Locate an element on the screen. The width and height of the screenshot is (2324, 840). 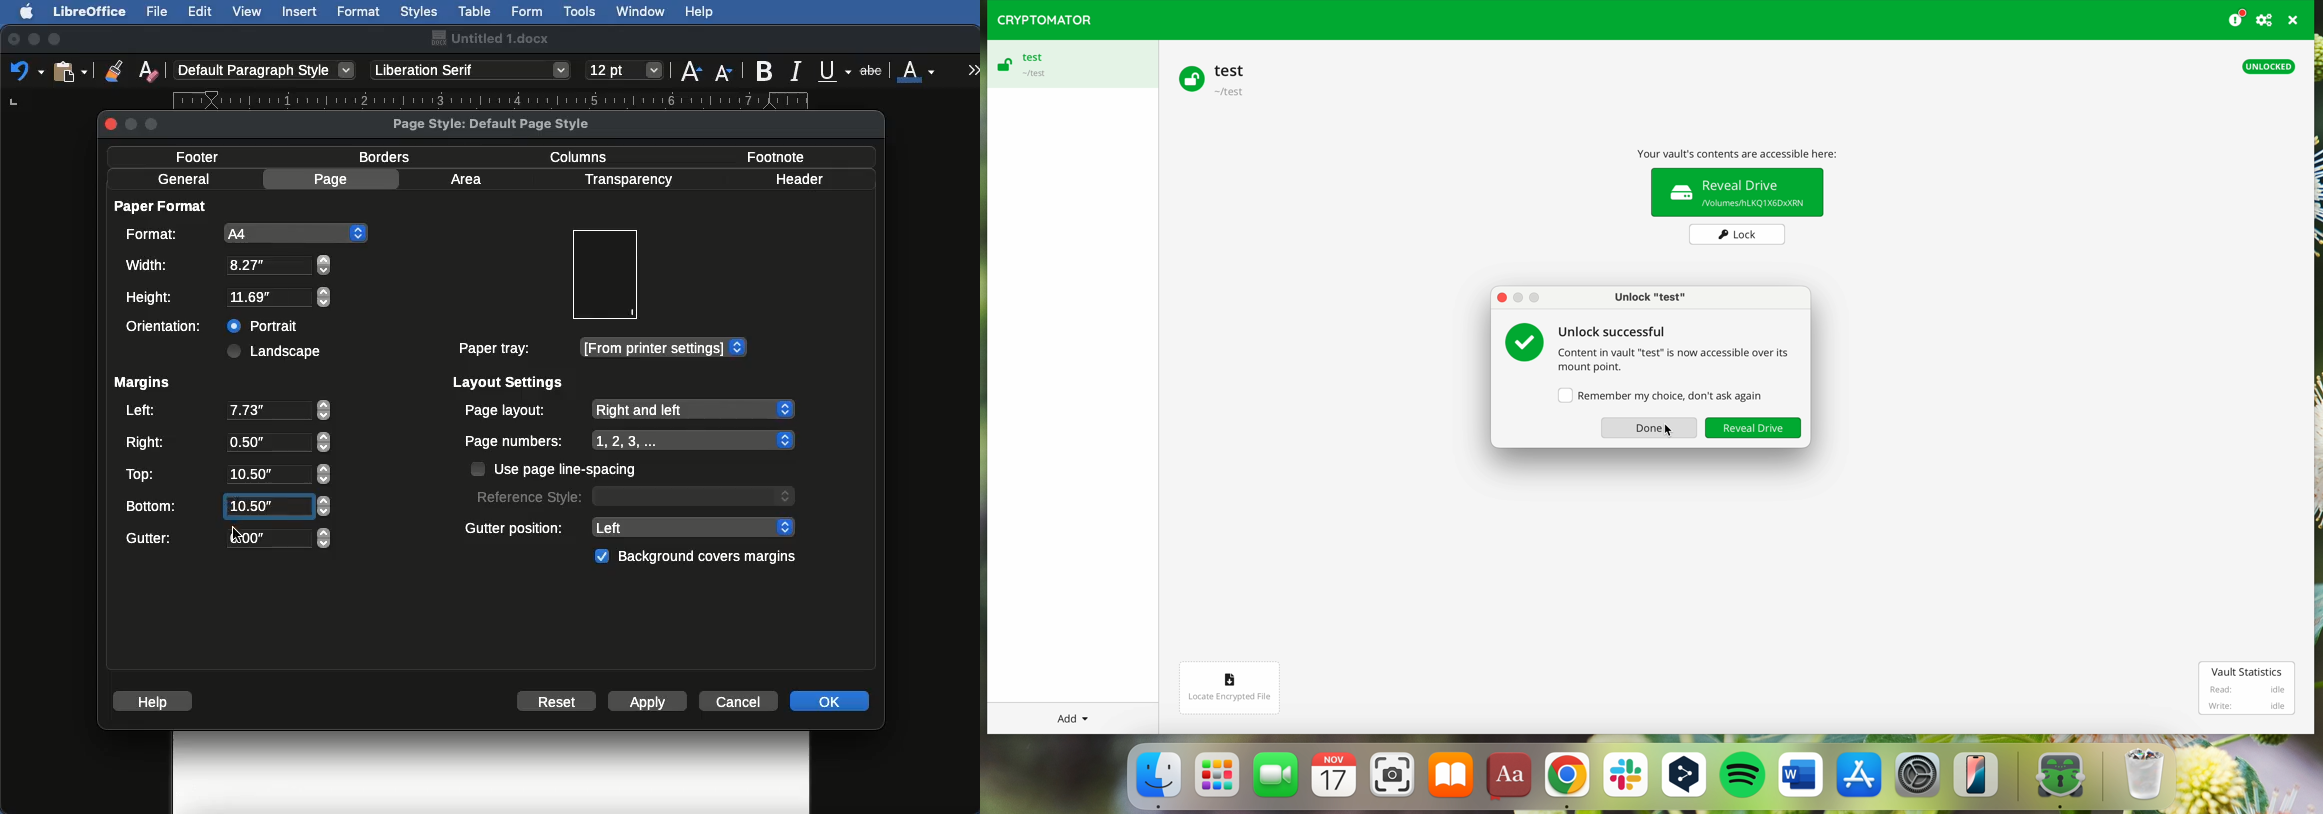
Gutter position is located at coordinates (631, 526).